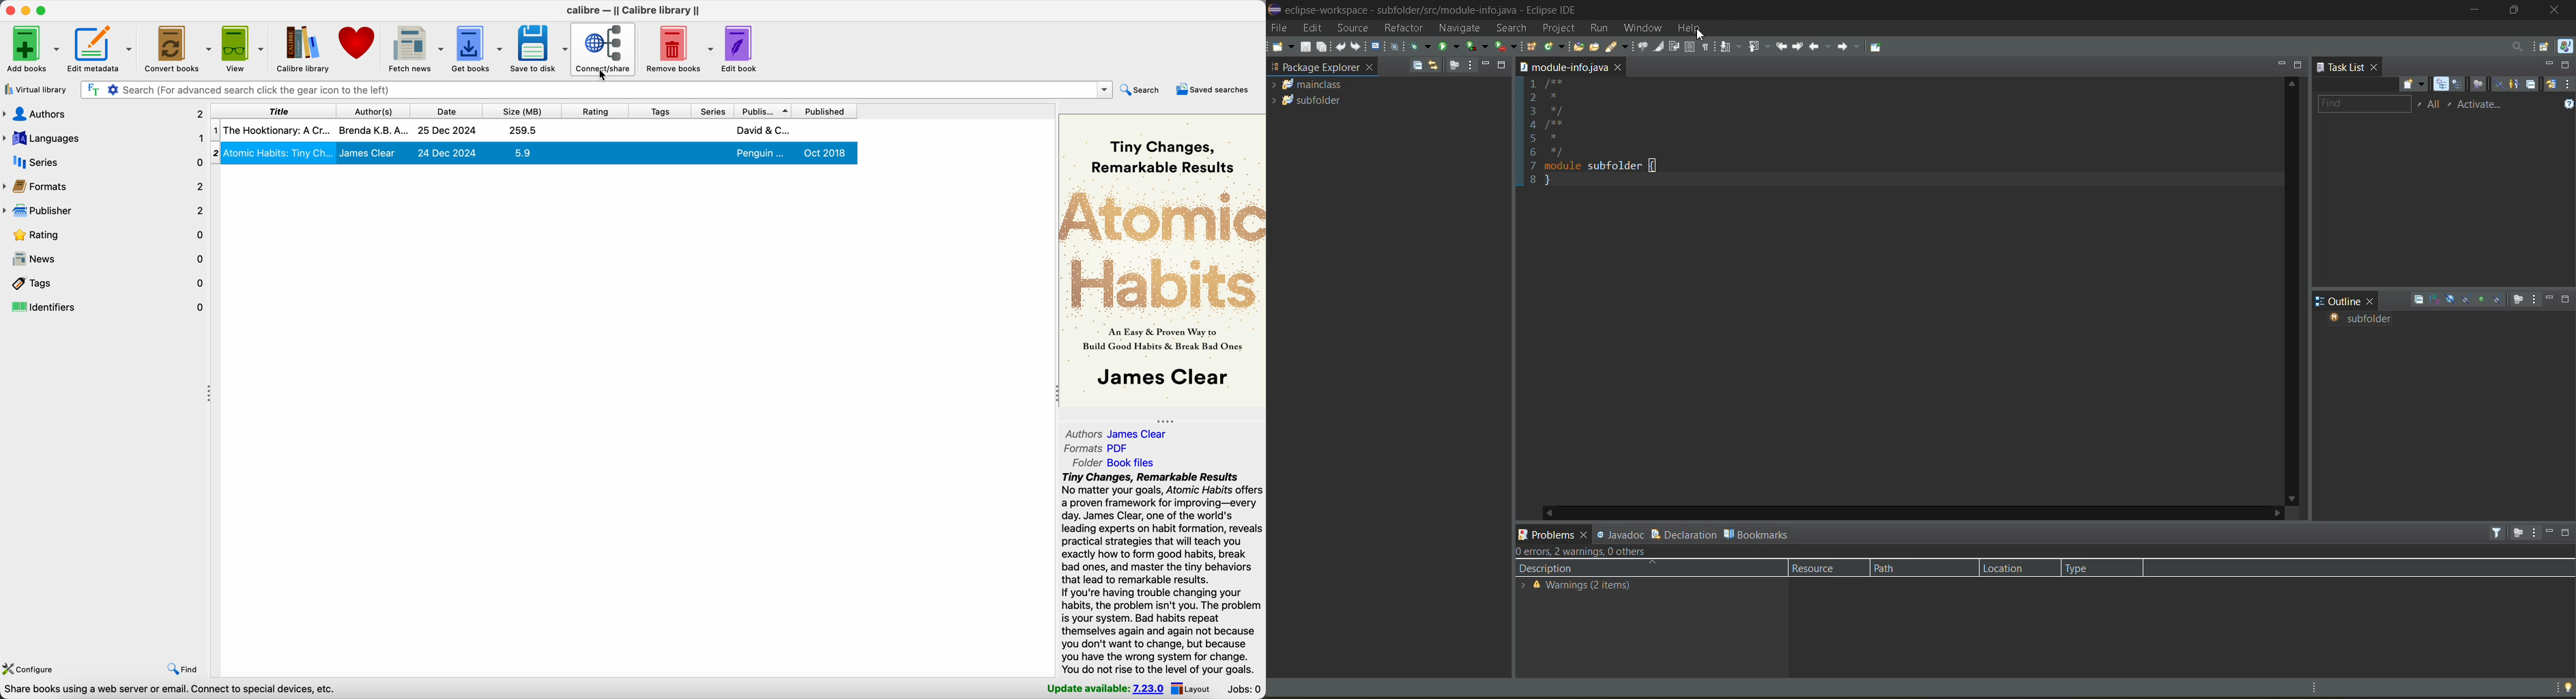 This screenshot has width=2576, height=700. Describe the element at coordinates (44, 9) in the screenshot. I see `maximize Calibre` at that location.